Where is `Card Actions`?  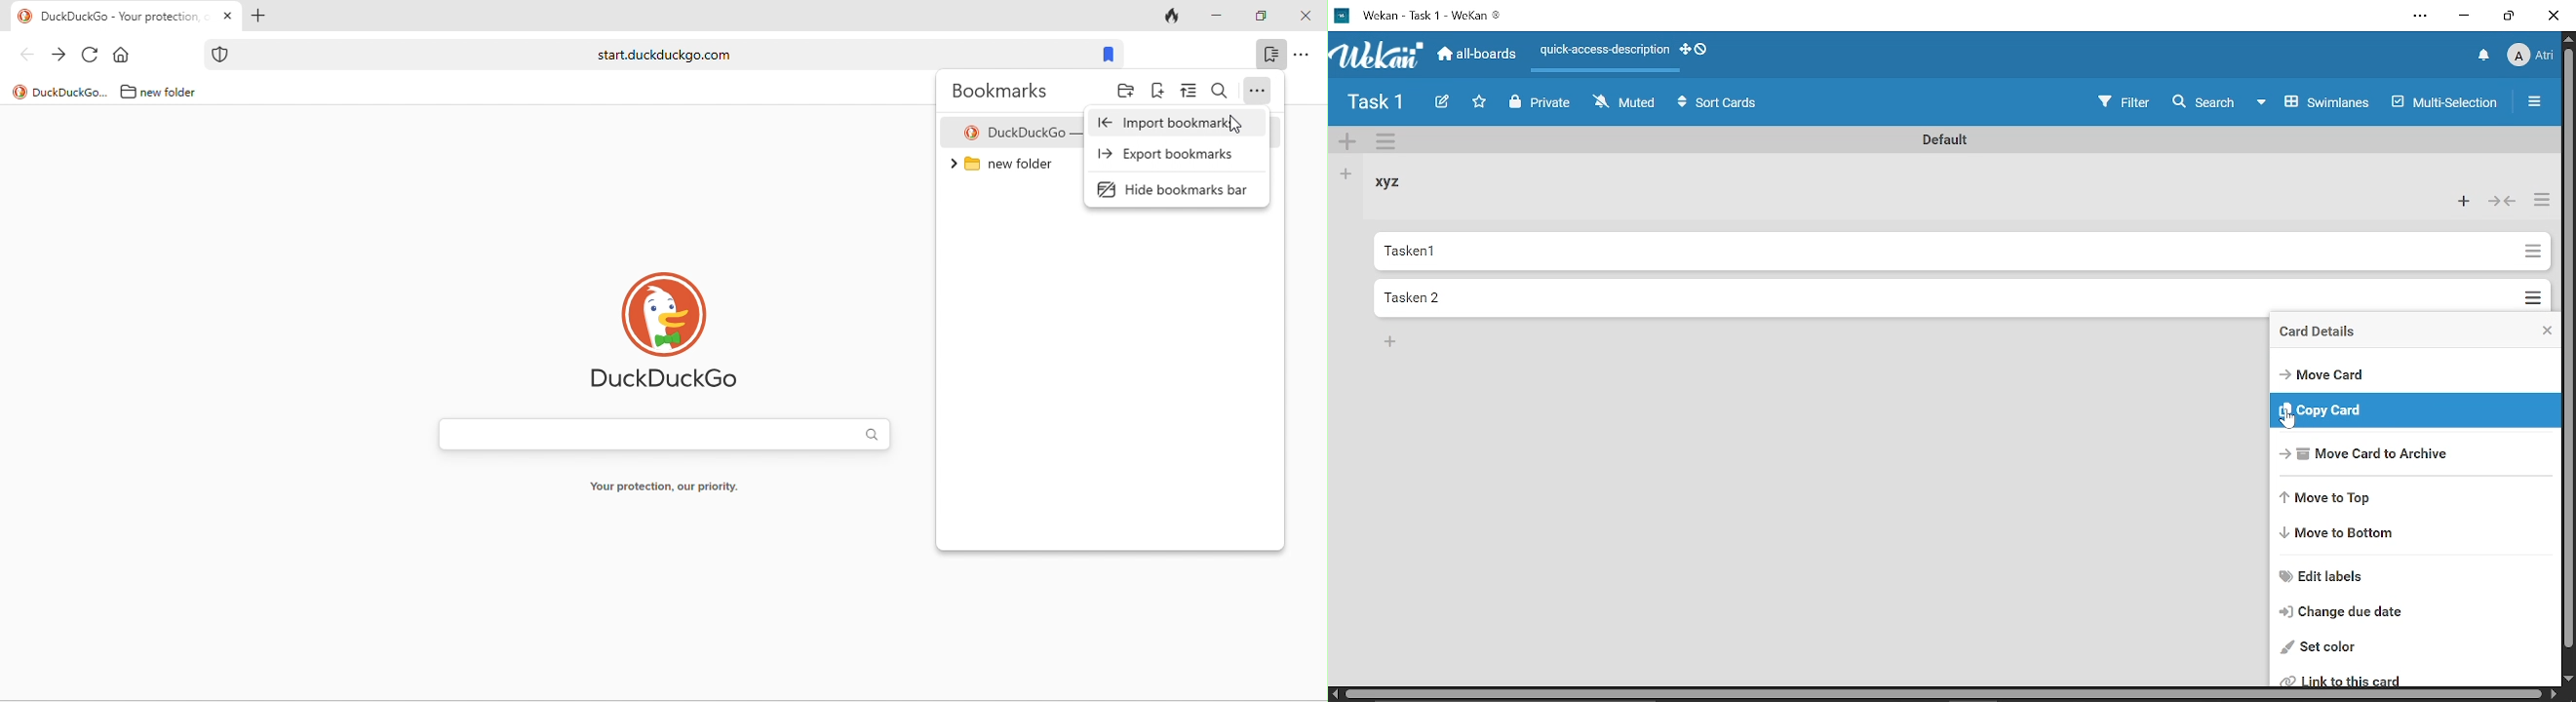 Card Actions is located at coordinates (2540, 331).